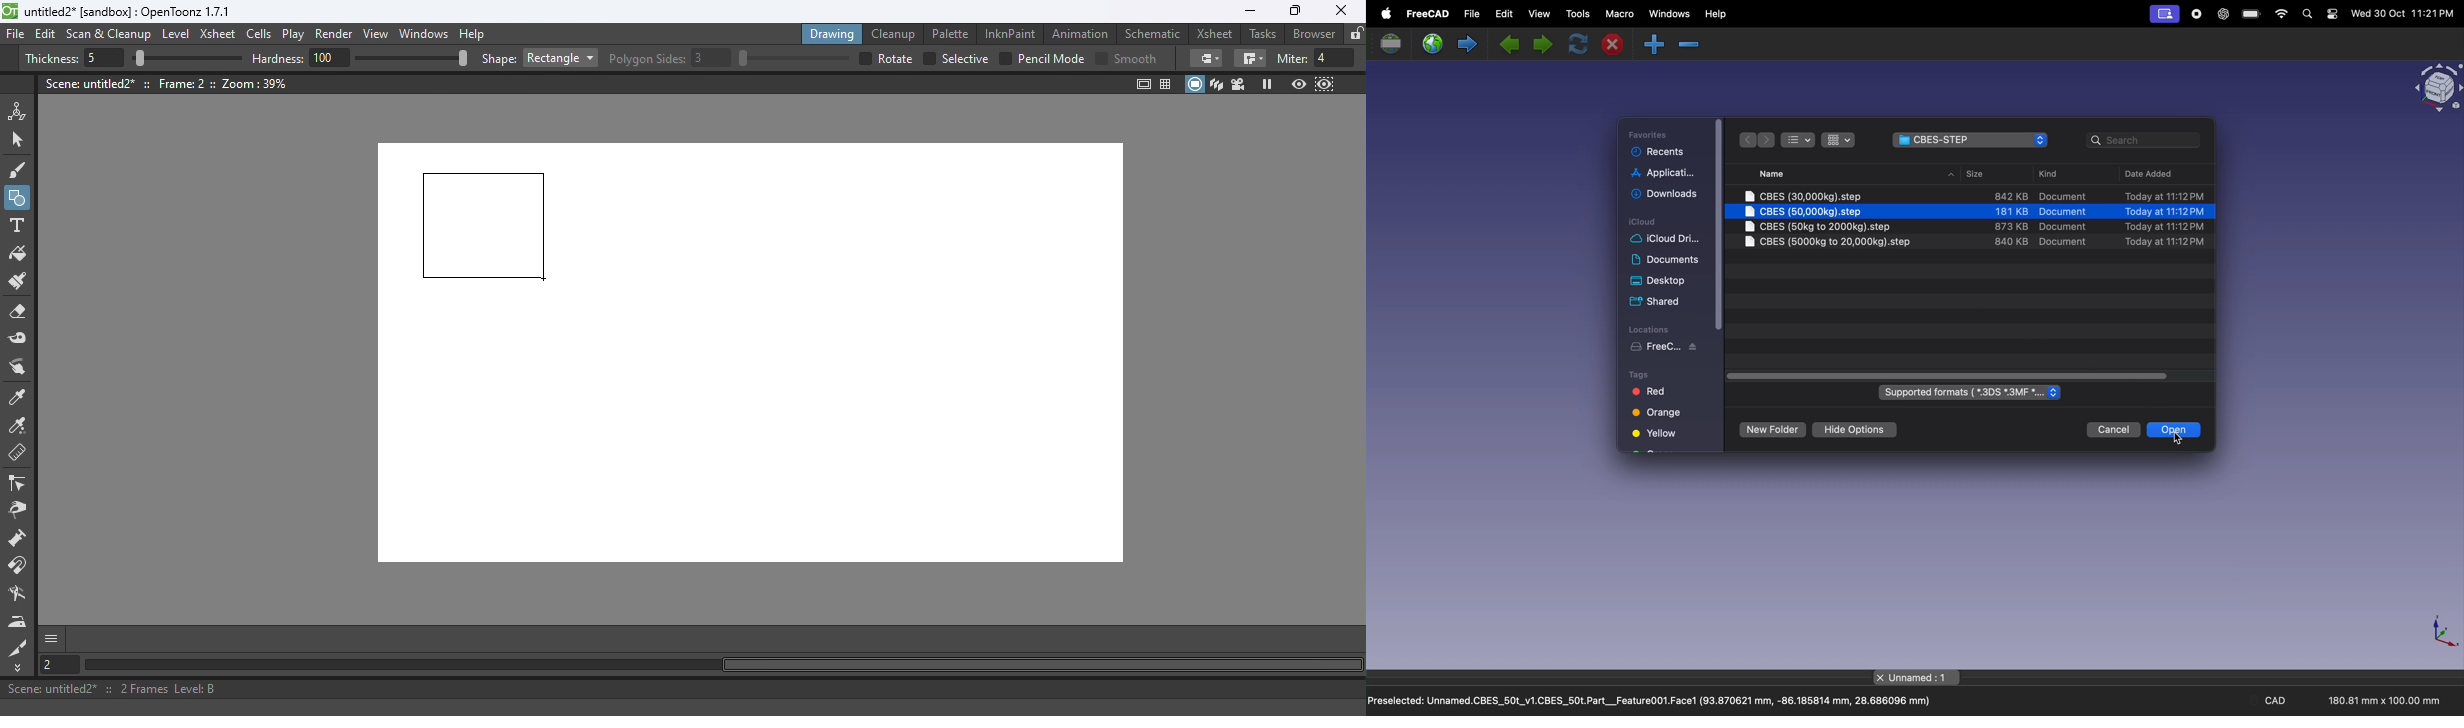  What do you see at coordinates (2251, 15) in the screenshot?
I see `battery` at bounding box center [2251, 15].